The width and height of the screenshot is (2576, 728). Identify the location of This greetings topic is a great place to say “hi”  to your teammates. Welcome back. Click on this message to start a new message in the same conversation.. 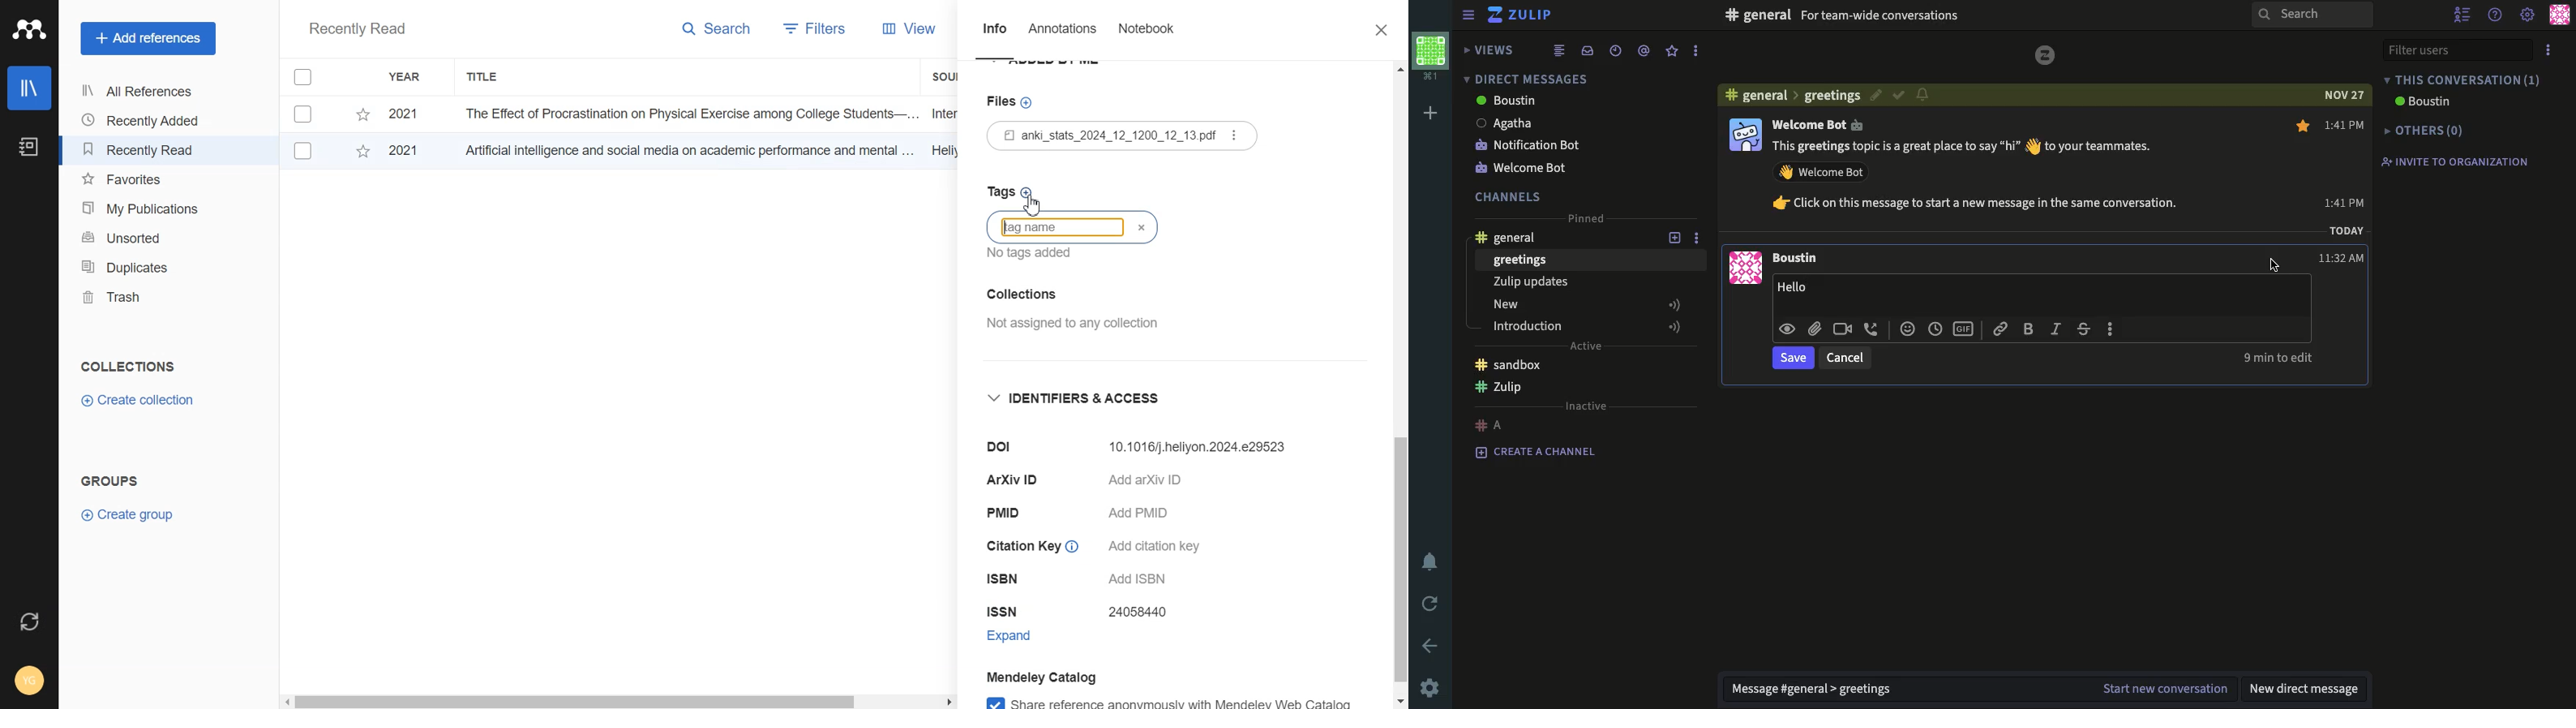
(1991, 181).